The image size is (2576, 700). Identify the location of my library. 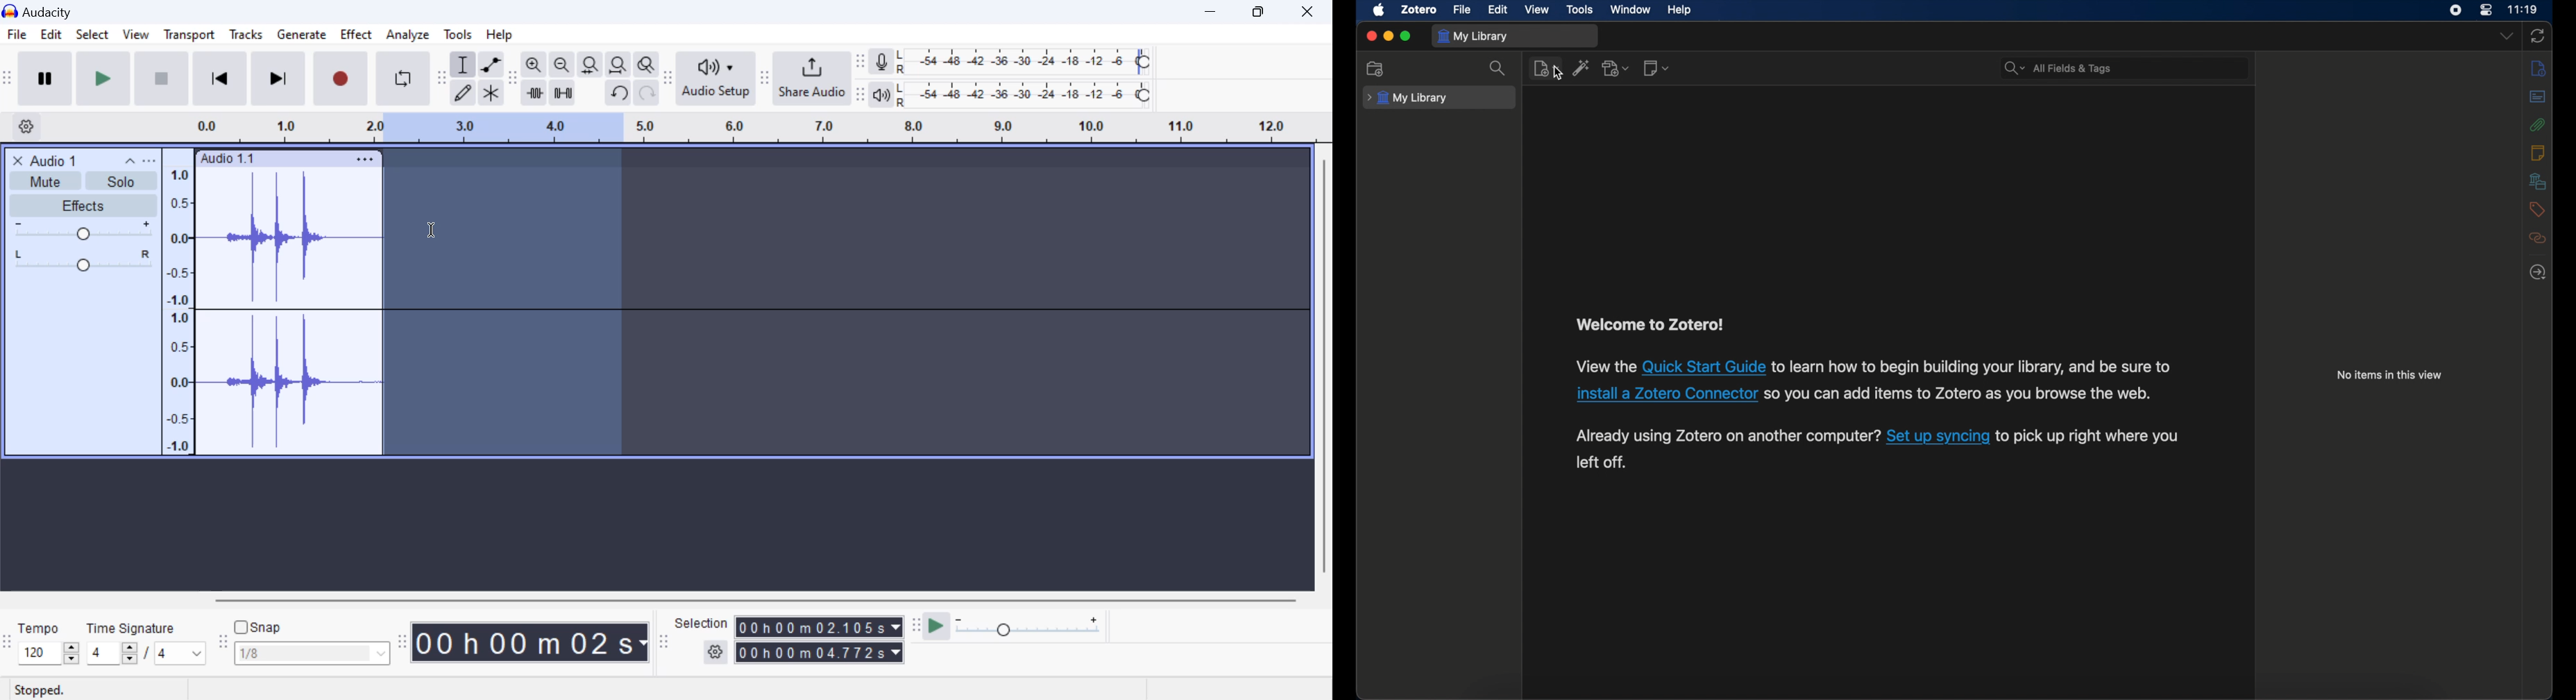
(1407, 98).